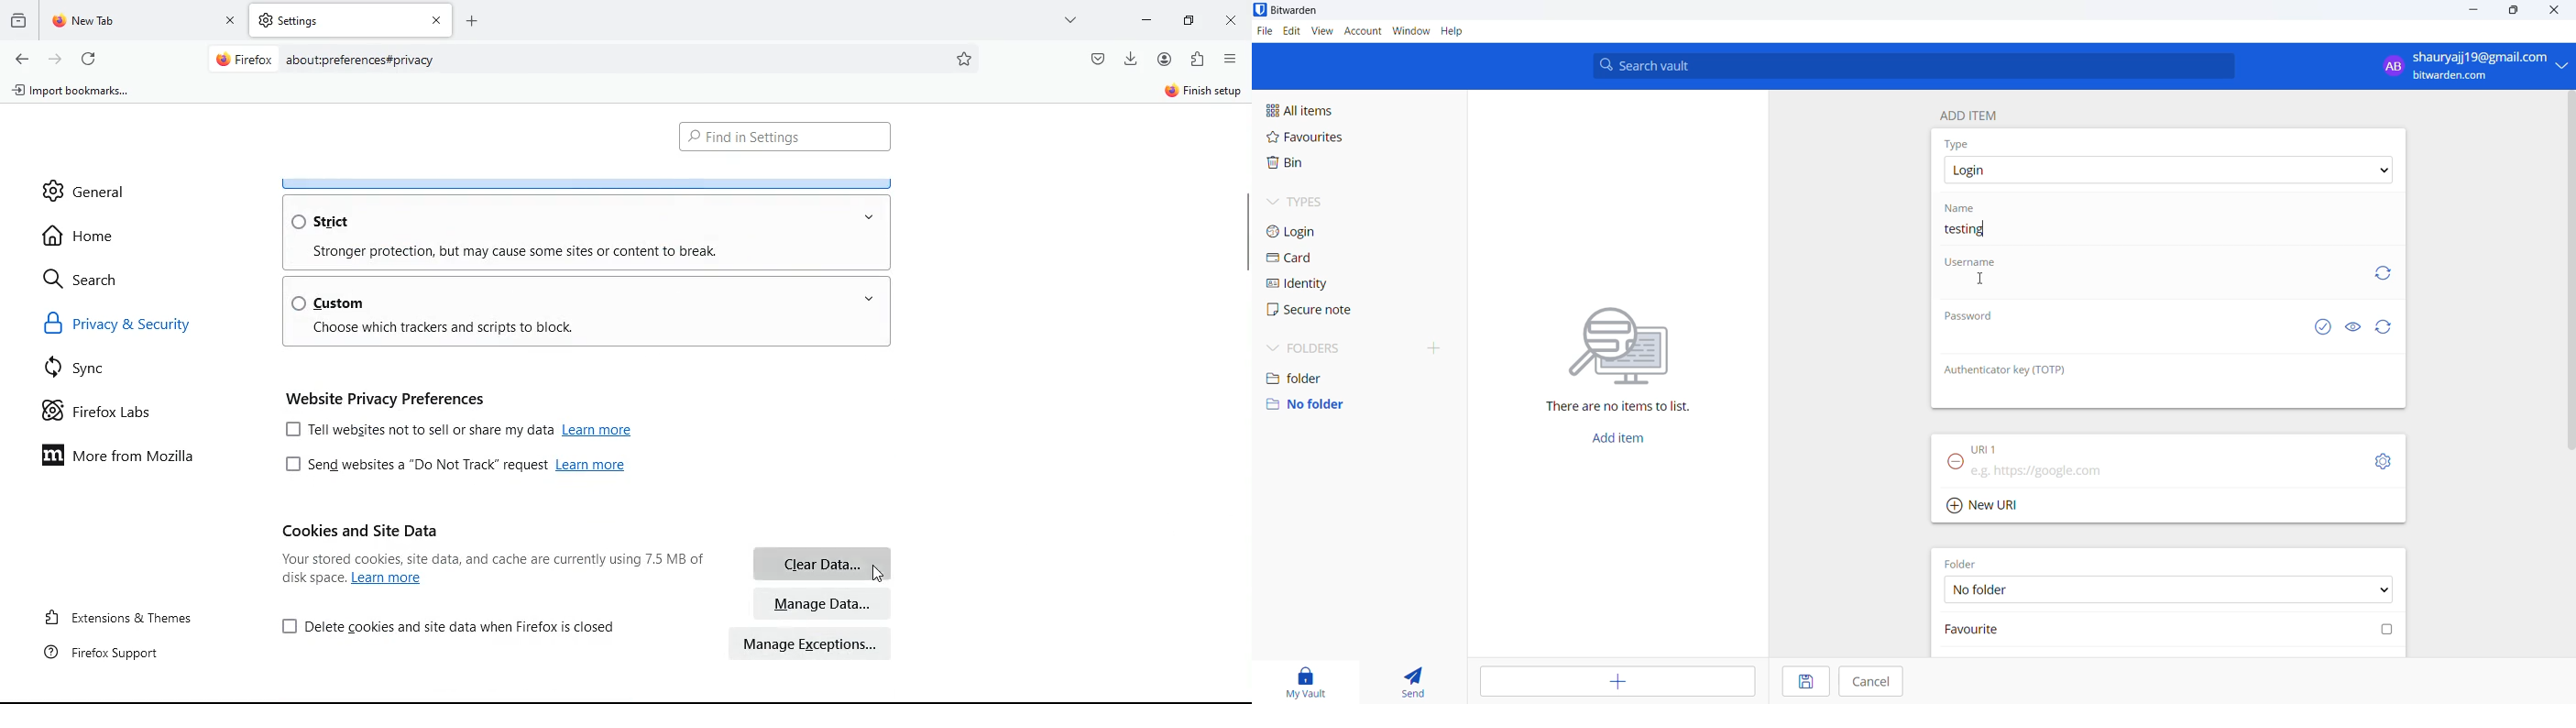 This screenshot has height=728, width=2576. Describe the element at coordinates (518, 250) in the screenshot. I see `Stronger protection, but may cause some sites or content to break.` at that location.